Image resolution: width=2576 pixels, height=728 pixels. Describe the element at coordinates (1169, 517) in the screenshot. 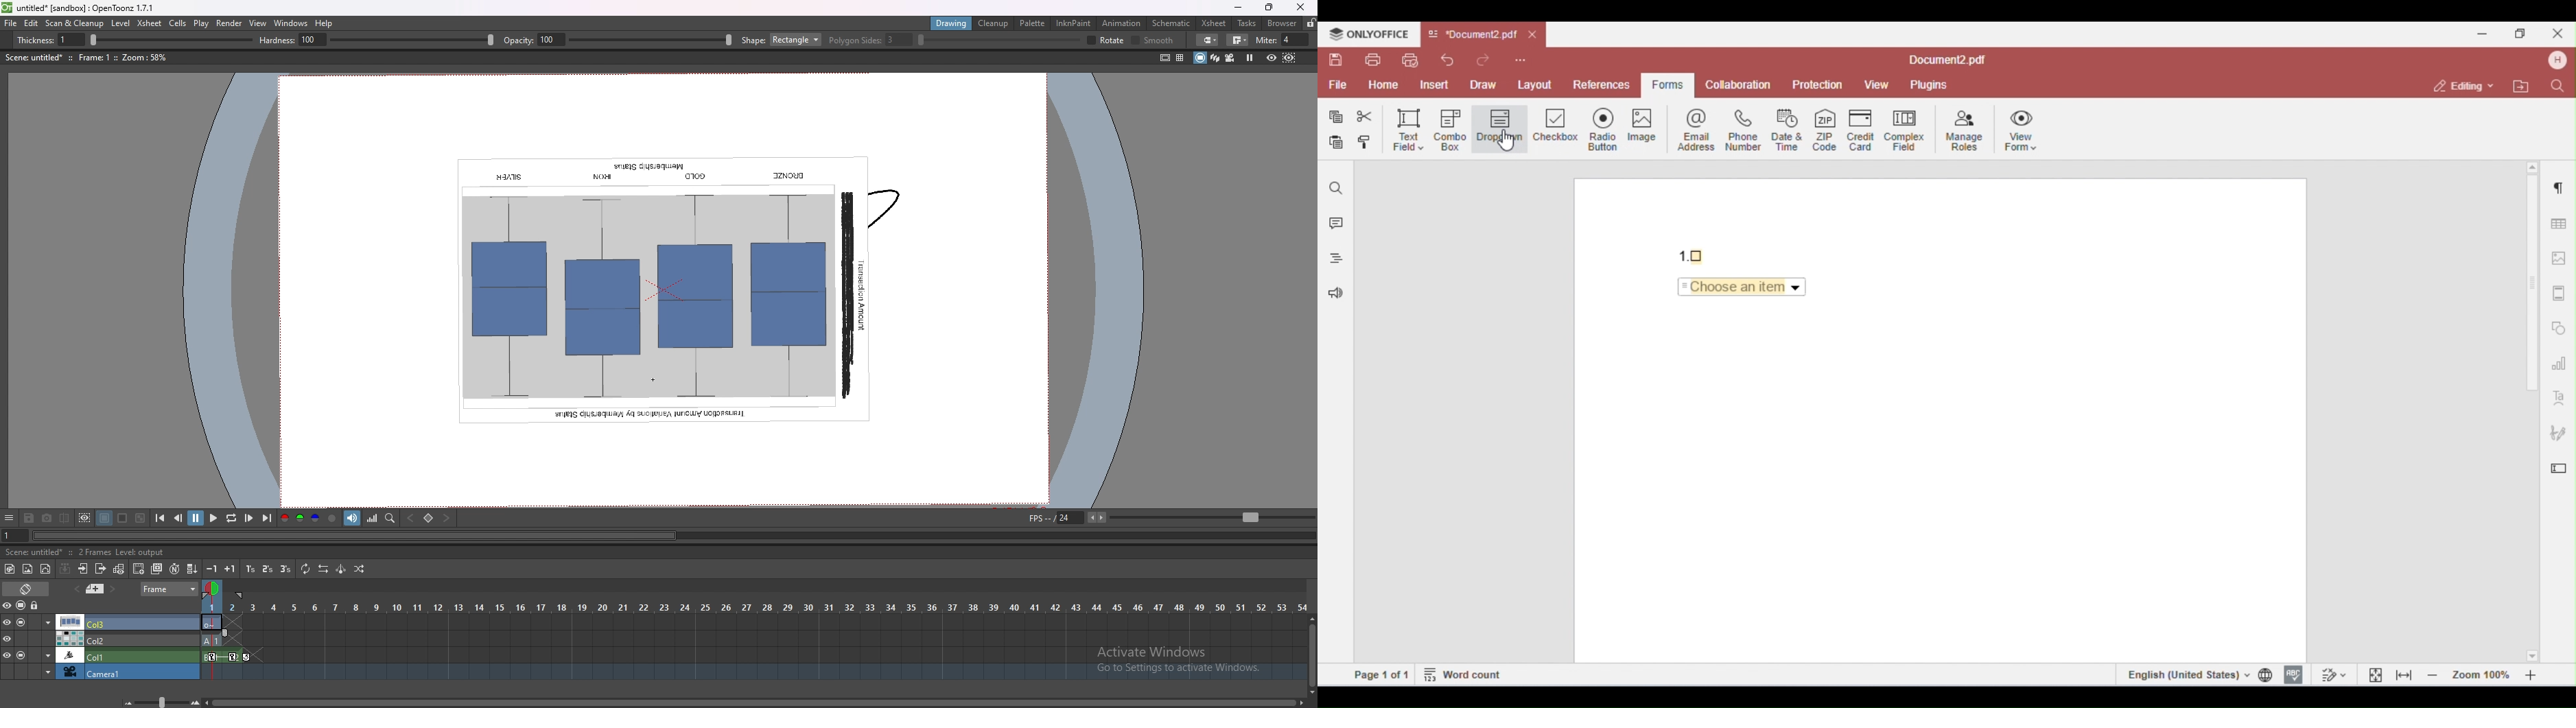

I see `fps` at that location.